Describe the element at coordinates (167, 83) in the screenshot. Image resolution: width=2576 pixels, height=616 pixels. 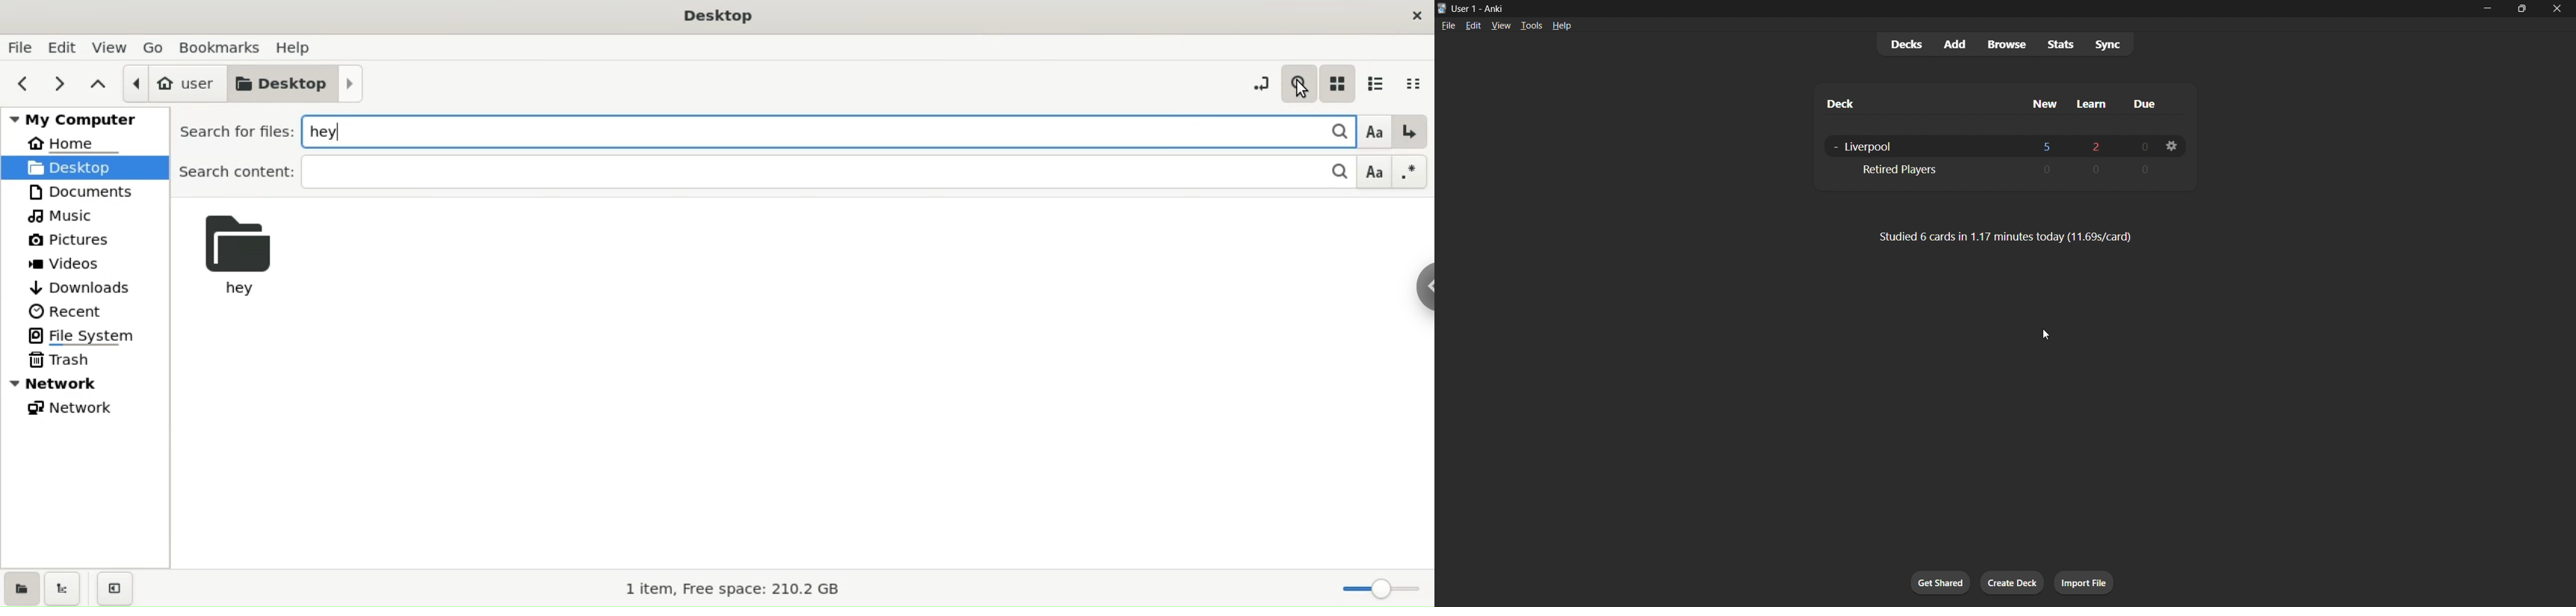
I see `user` at that location.